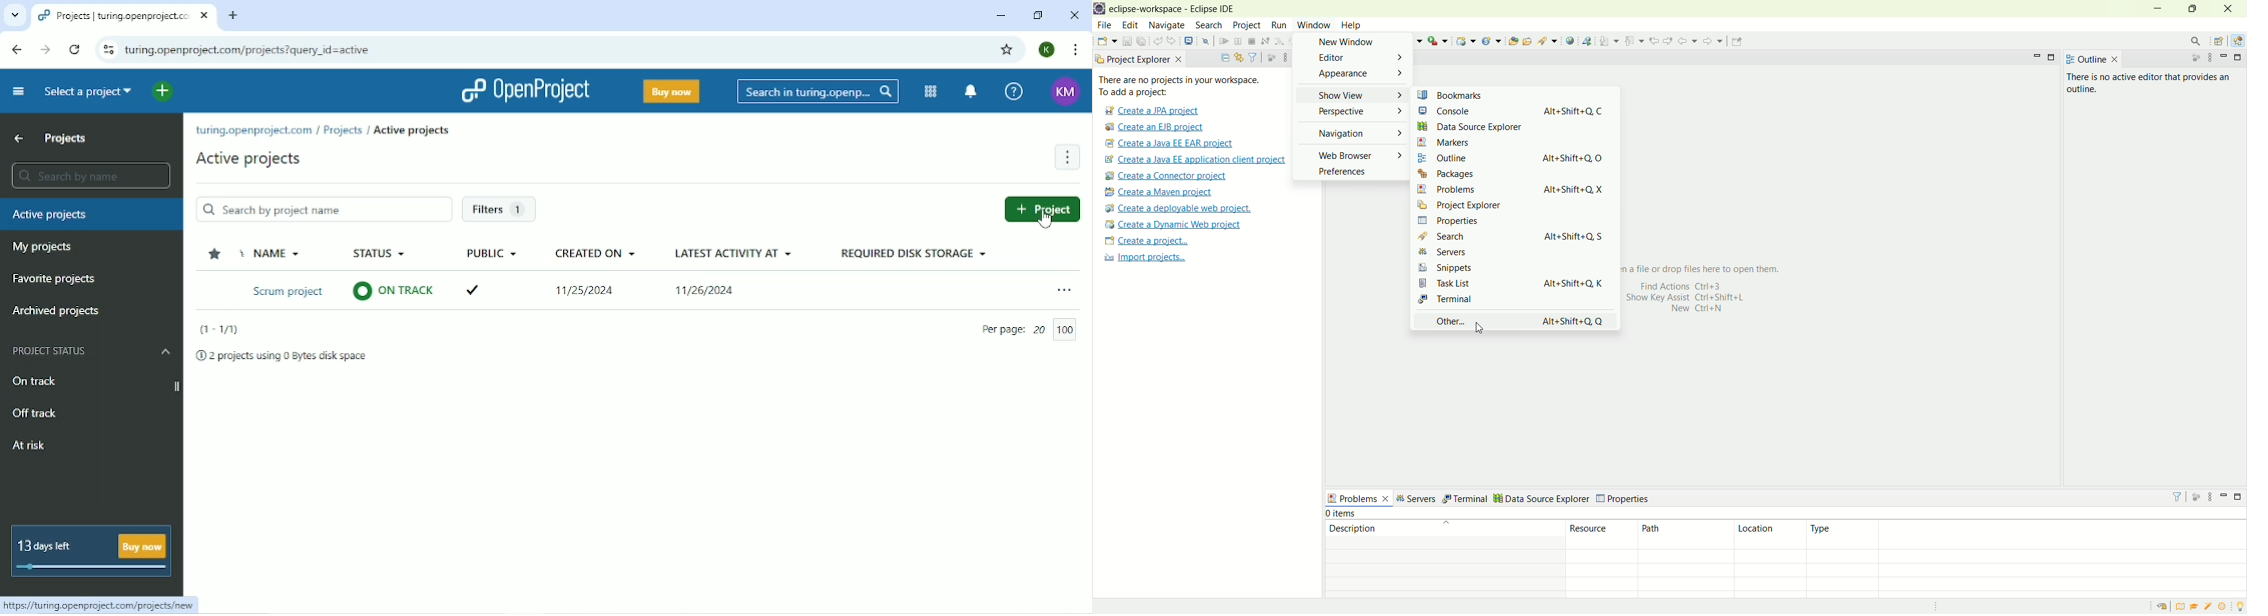 This screenshot has width=2268, height=616. Describe the element at coordinates (1436, 40) in the screenshot. I see `run last tool` at that location.